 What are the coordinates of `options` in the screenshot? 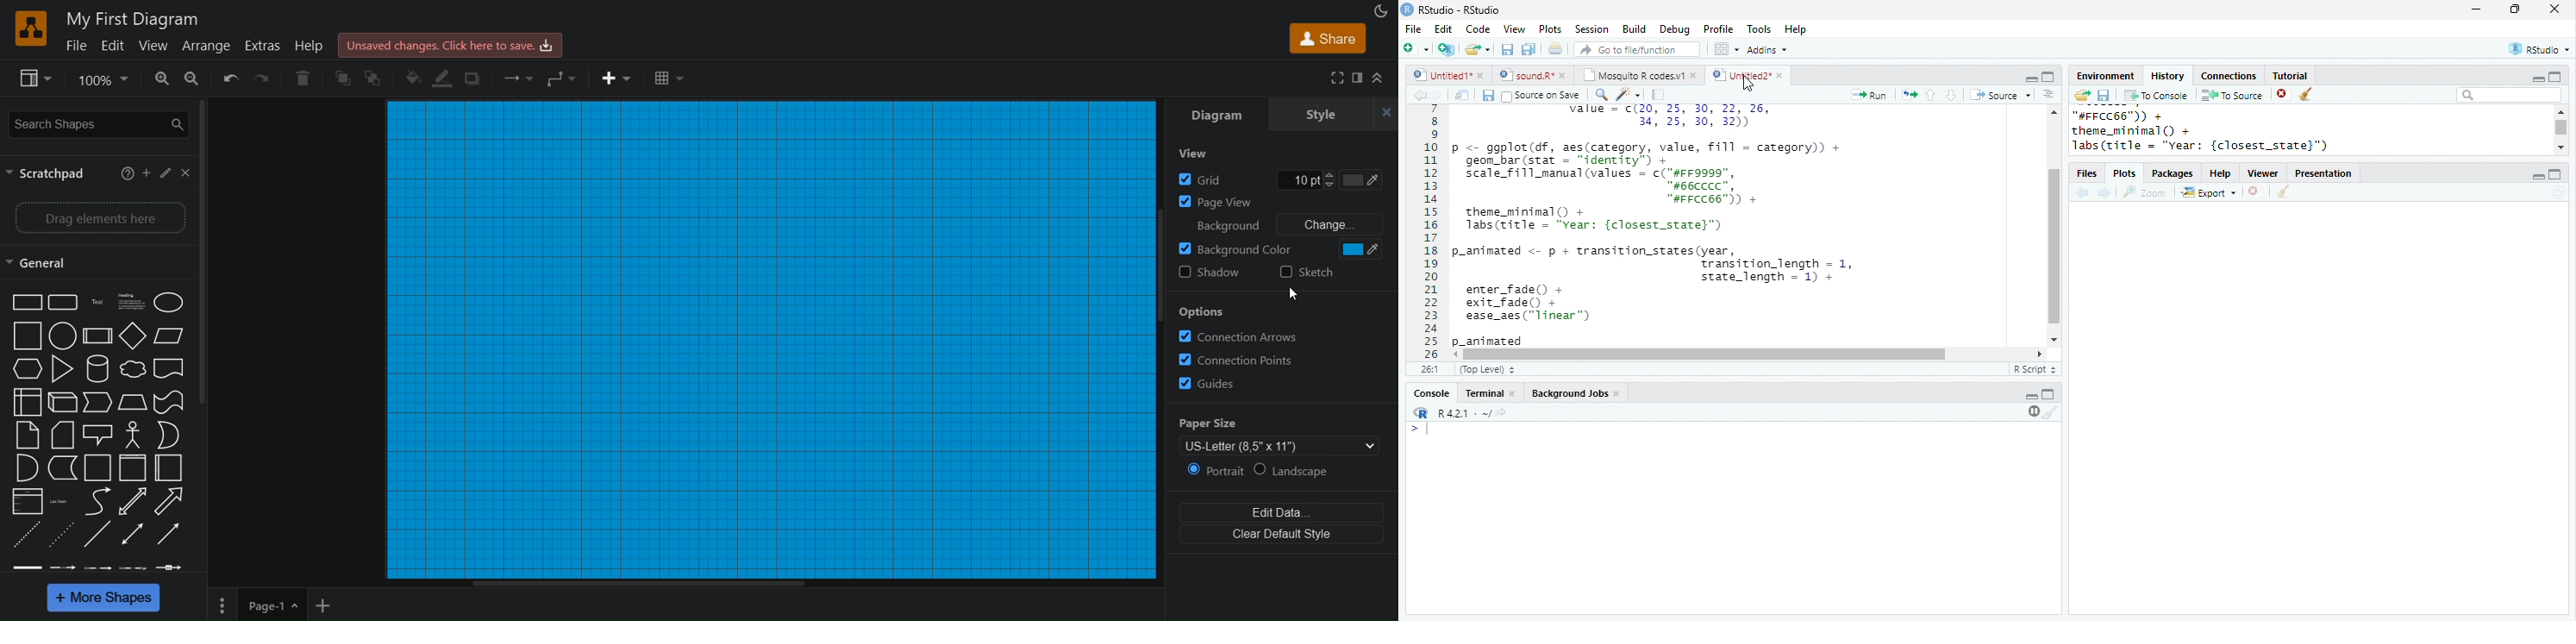 It's located at (1725, 49).